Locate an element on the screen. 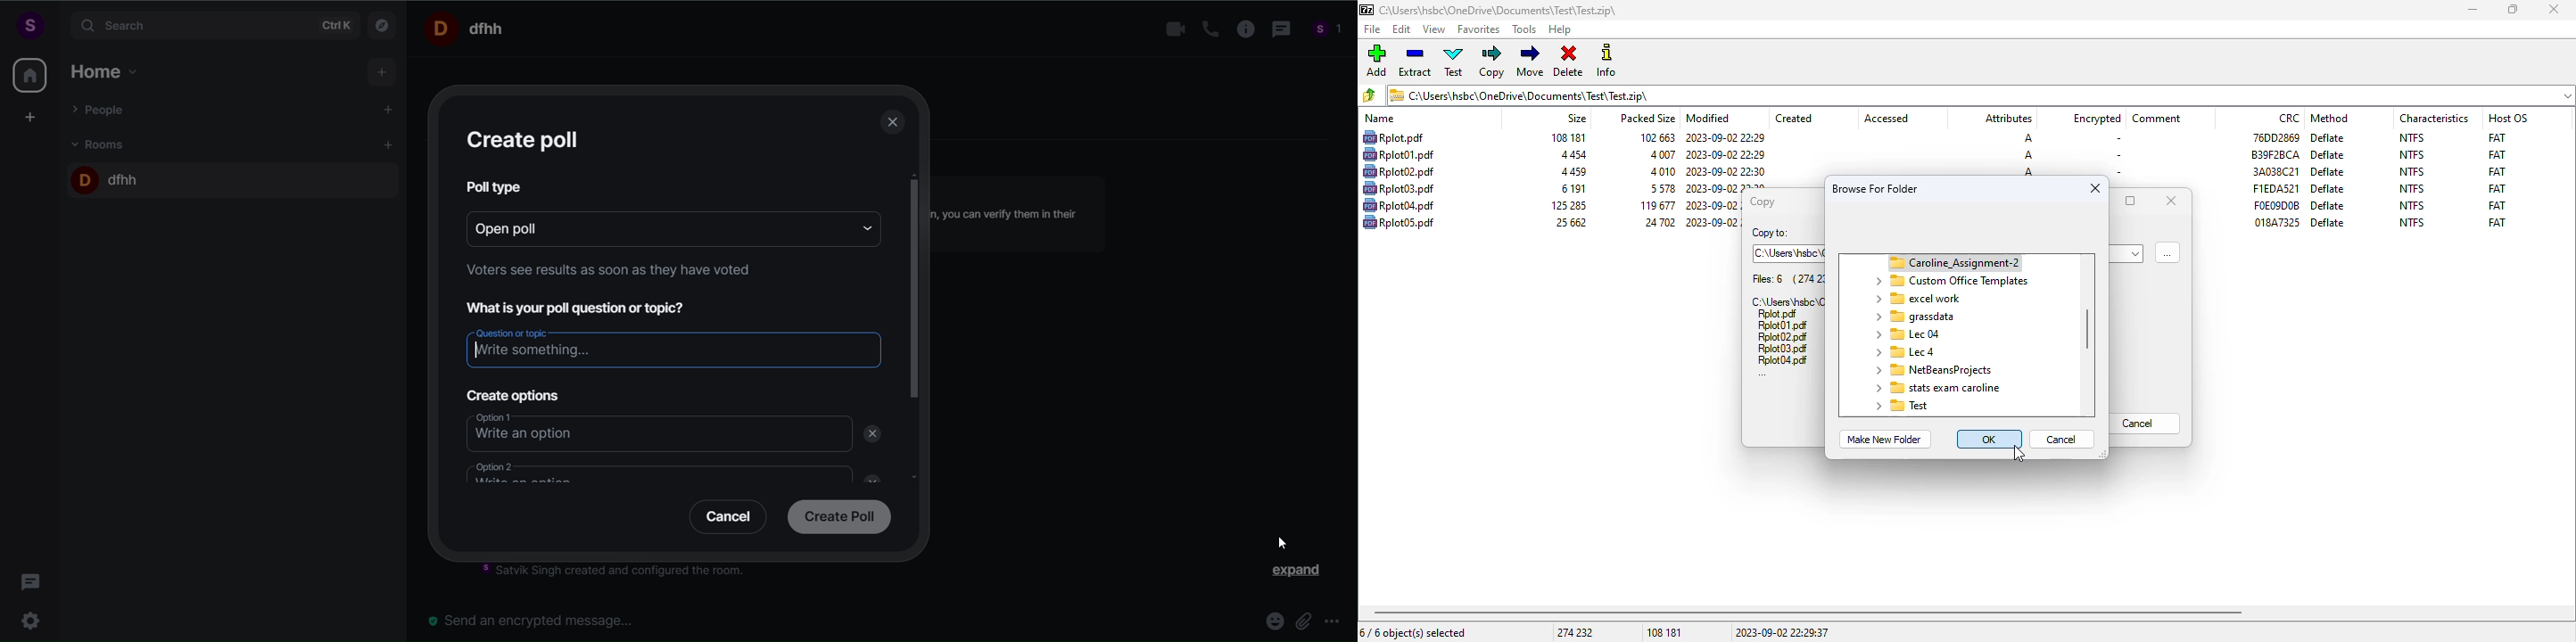  make new folder is located at coordinates (1883, 440).